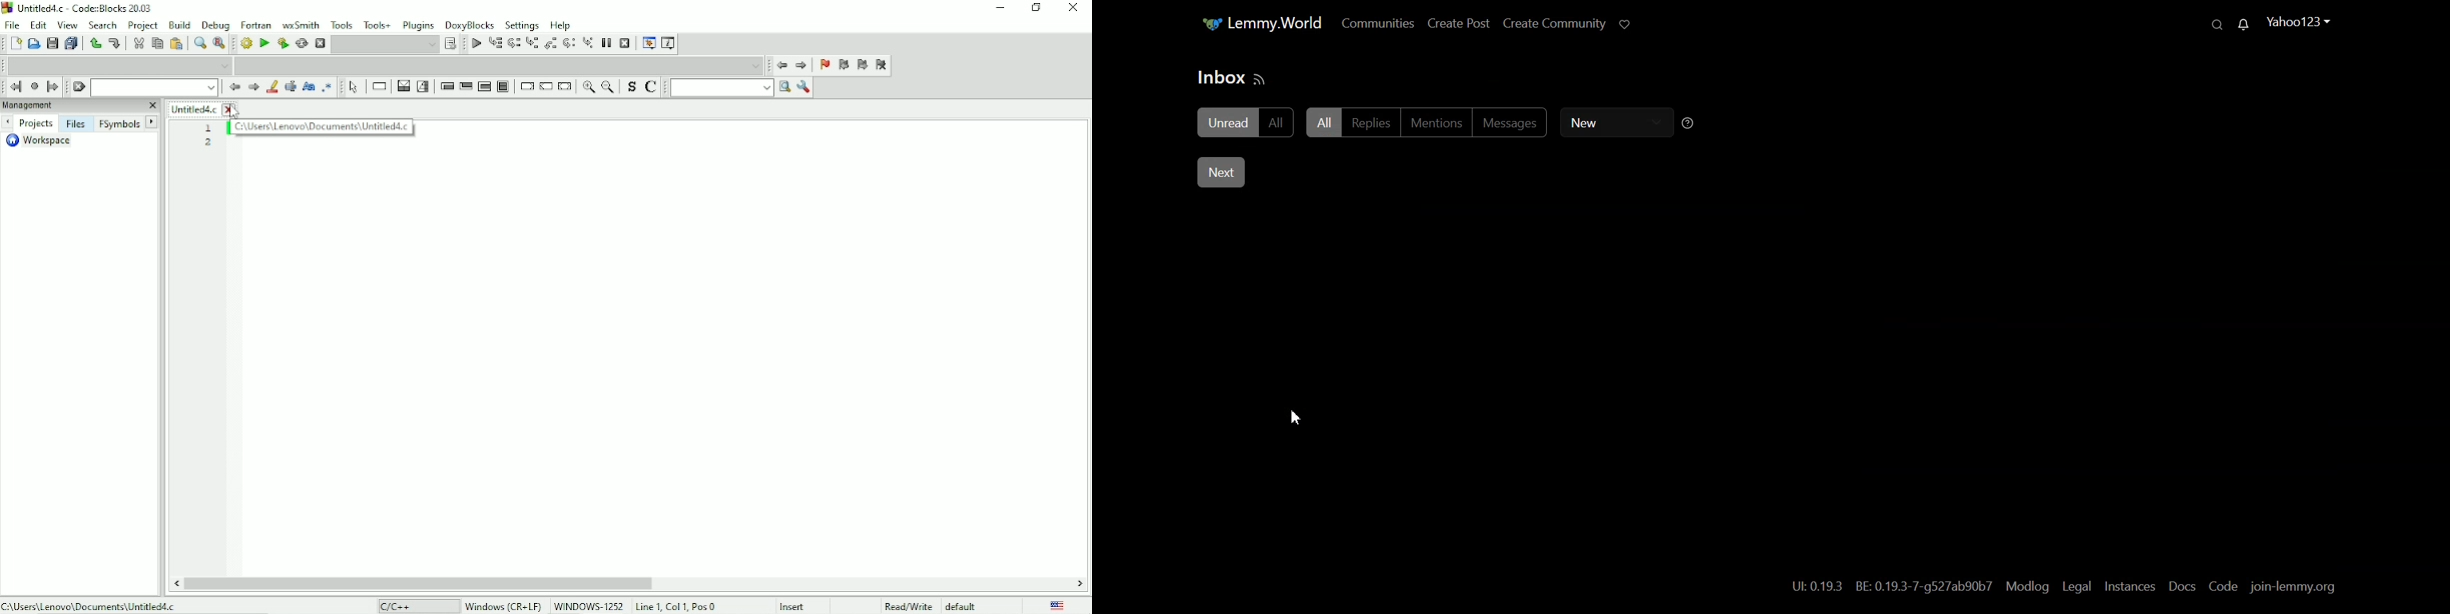 The image size is (2464, 616). Describe the element at coordinates (468, 24) in the screenshot. I see `DoxyBlocks` at that location.